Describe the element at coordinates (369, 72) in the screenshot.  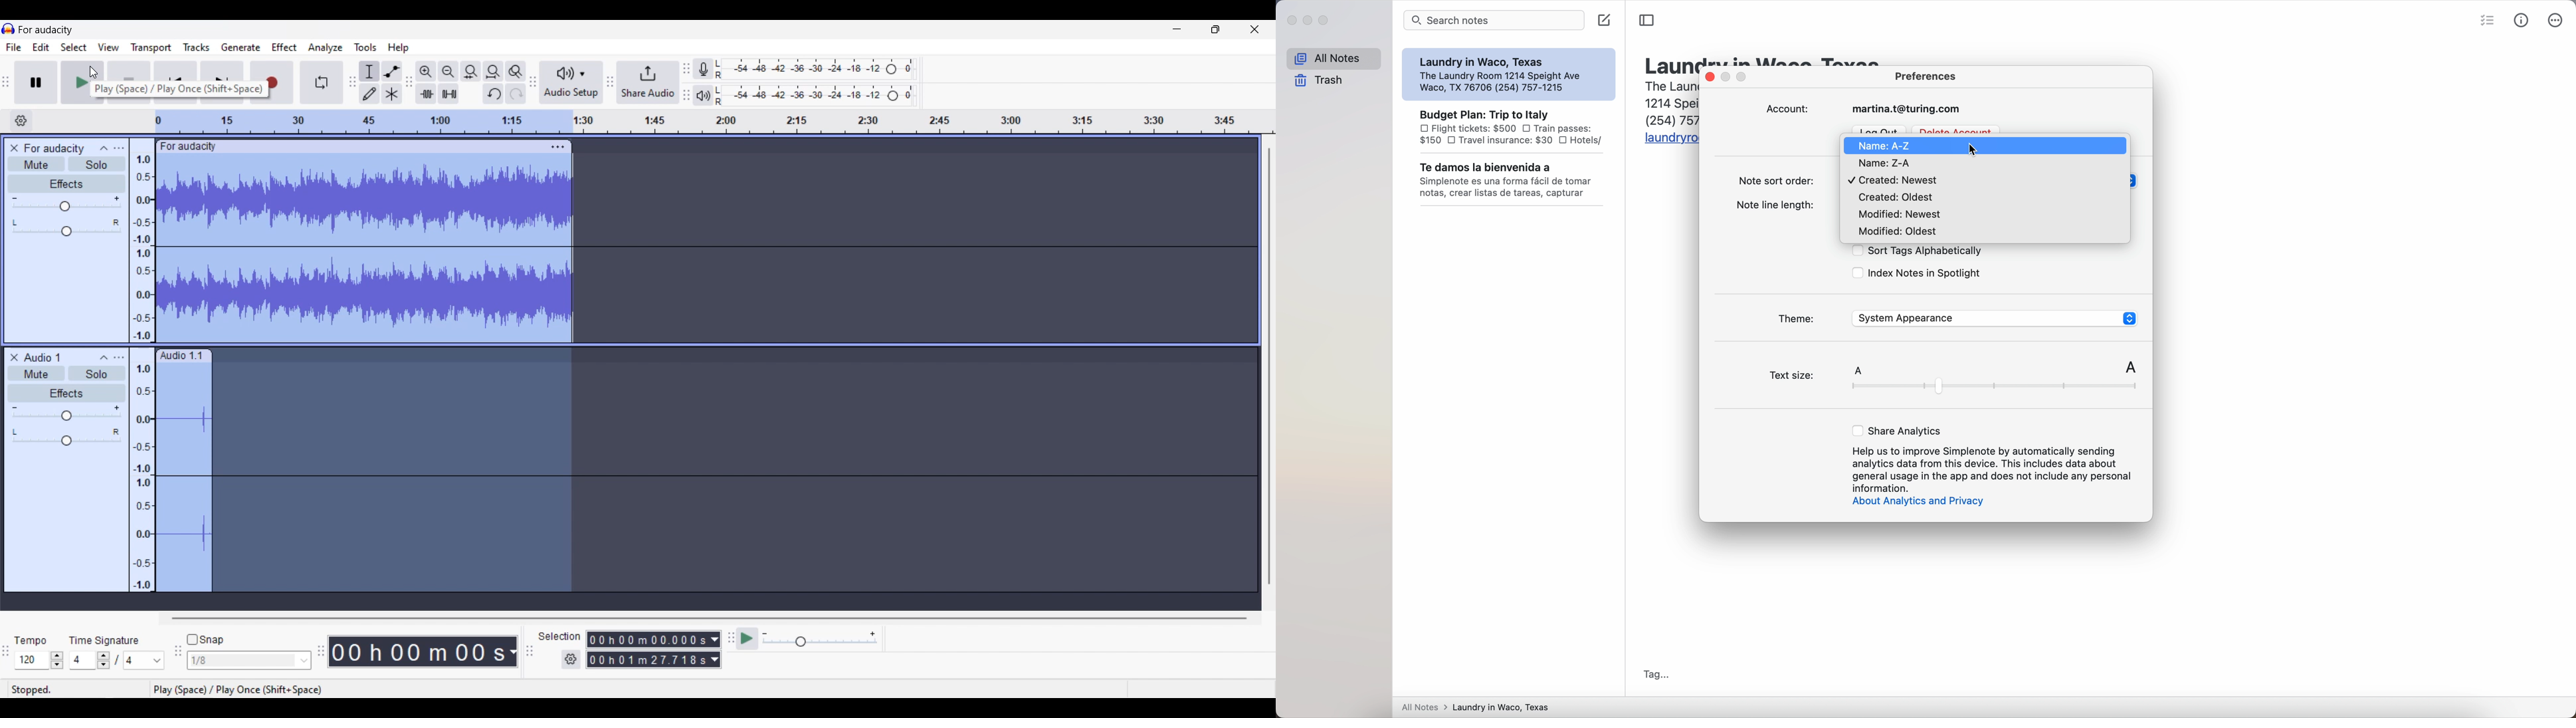
I see `Selection tool` at that location.